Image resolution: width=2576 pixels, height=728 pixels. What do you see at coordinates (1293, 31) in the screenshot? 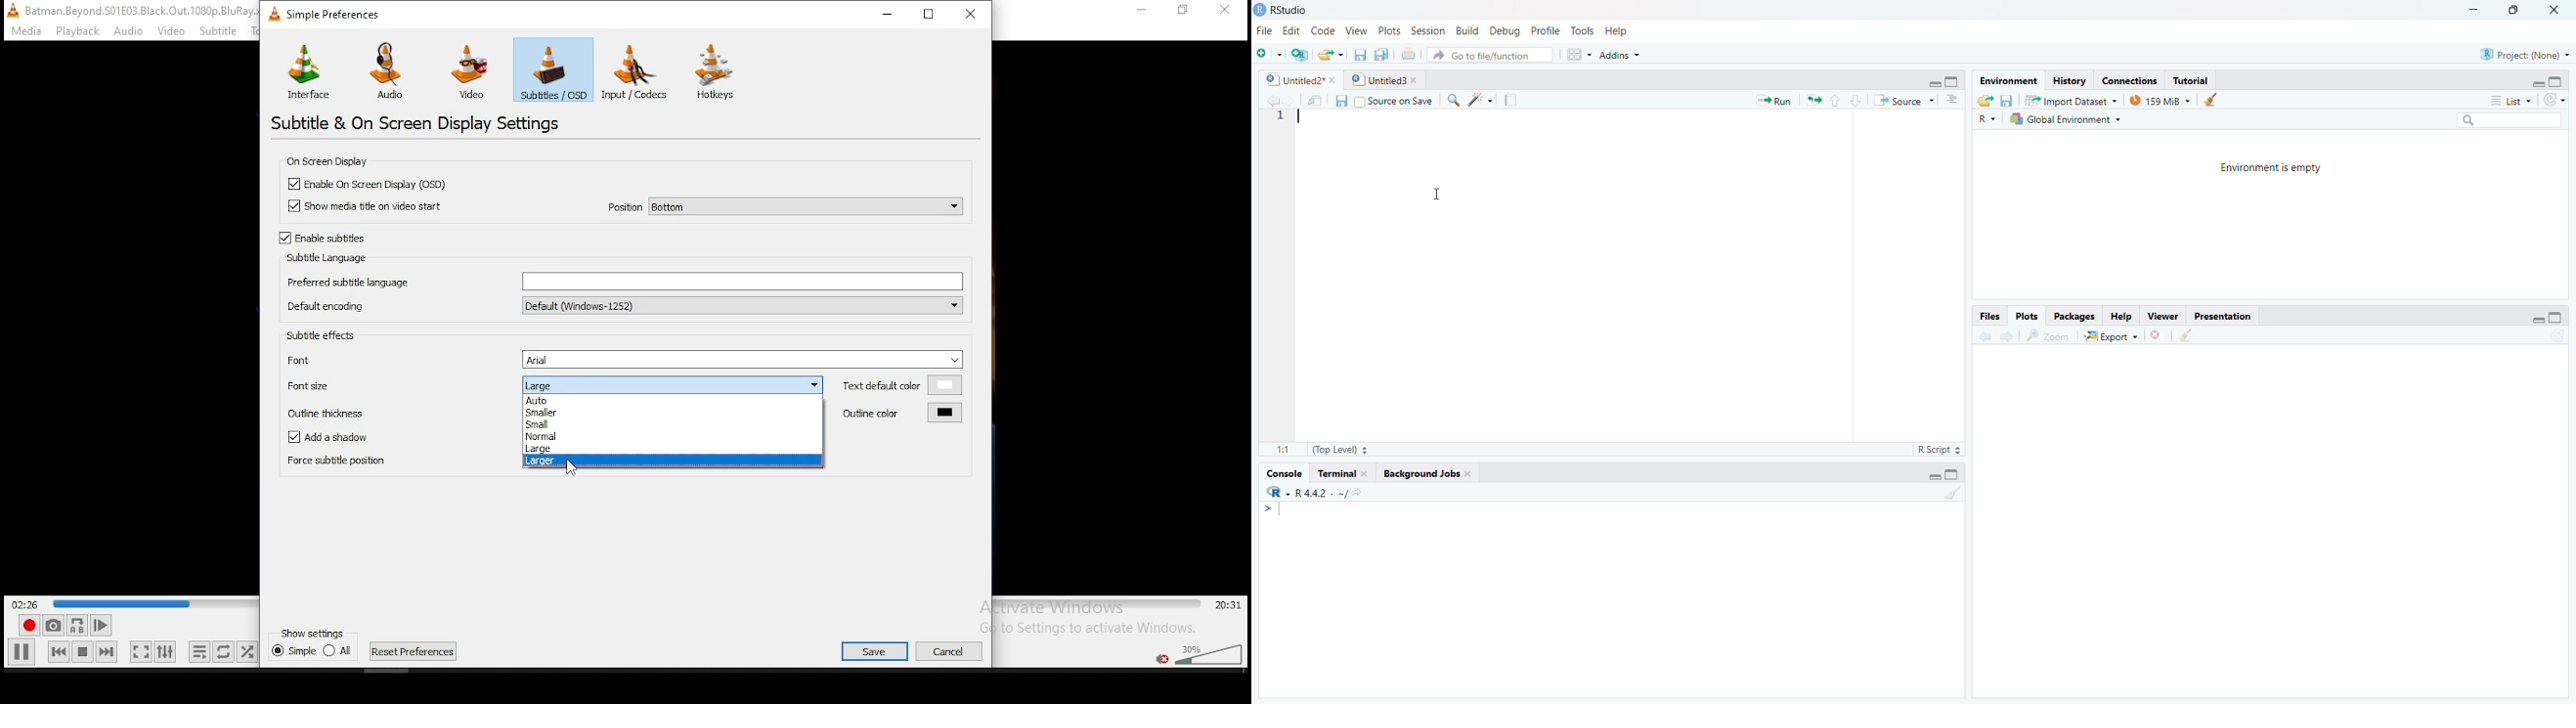
I see `Edit` at bounding box center [1293, 31].